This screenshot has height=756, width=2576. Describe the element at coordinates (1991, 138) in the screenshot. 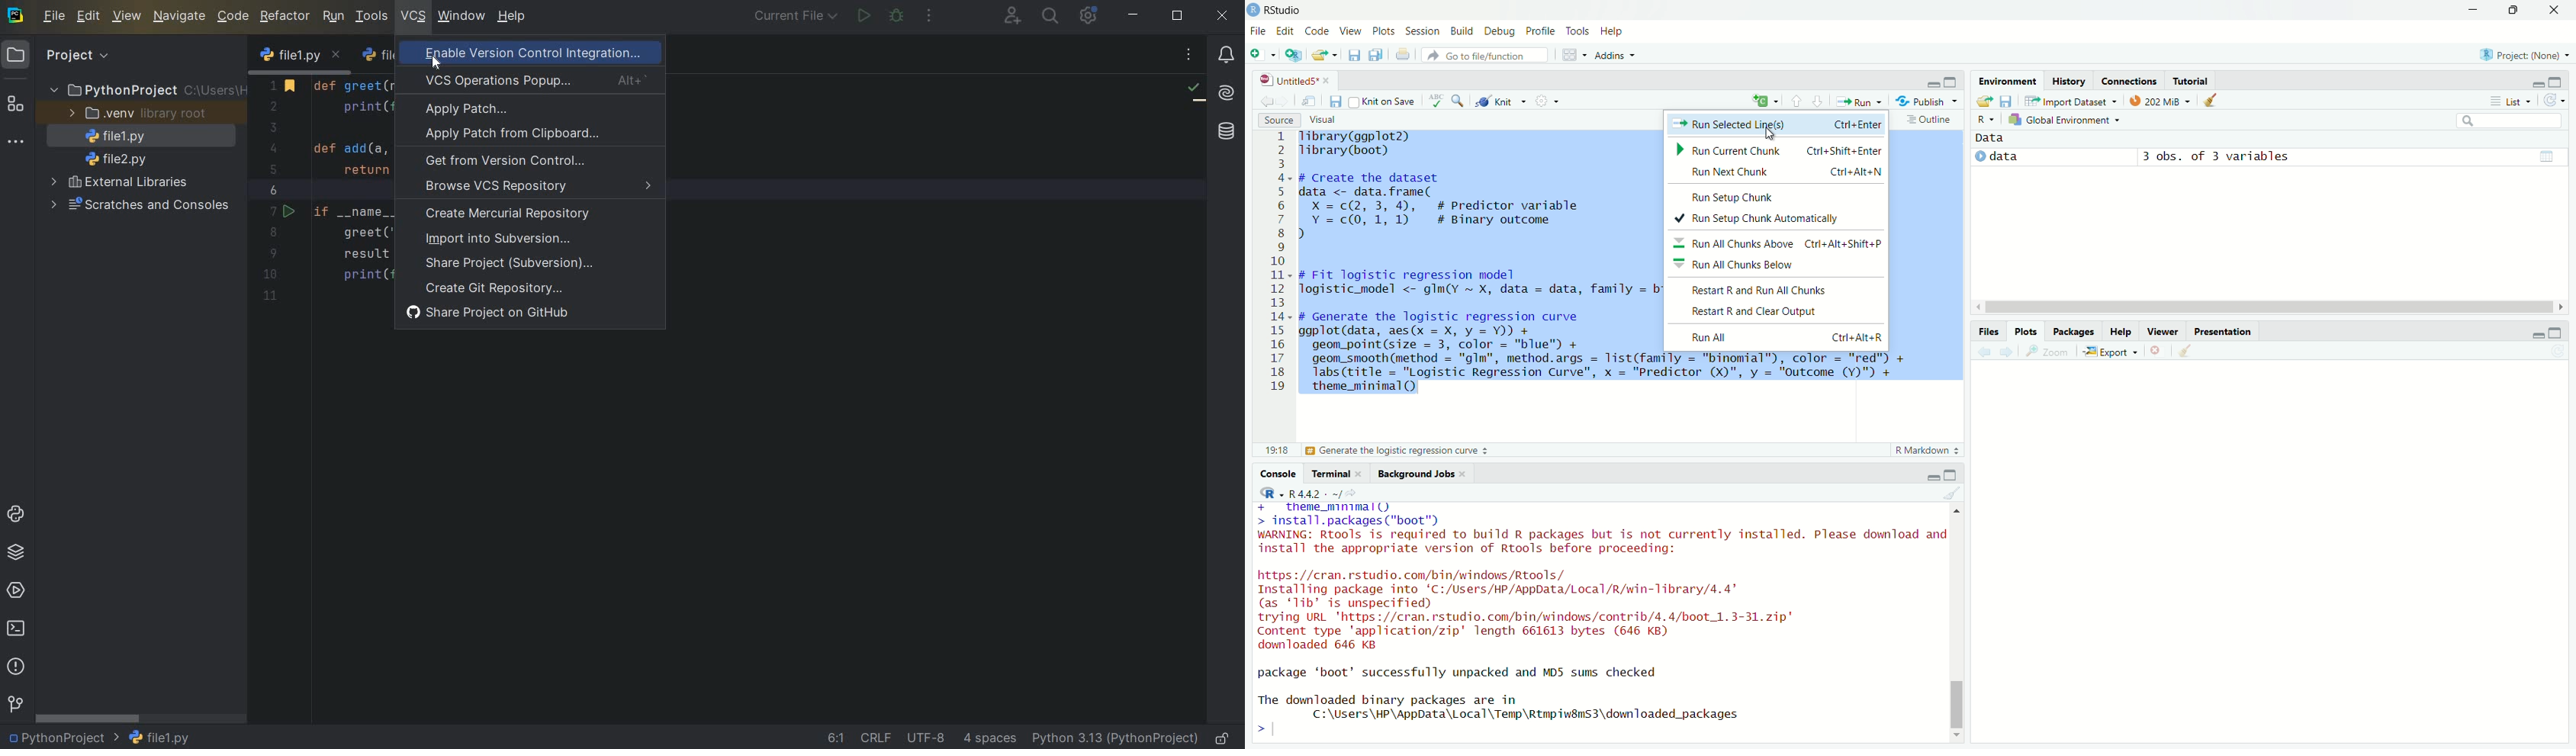

I see `Data` at that location.